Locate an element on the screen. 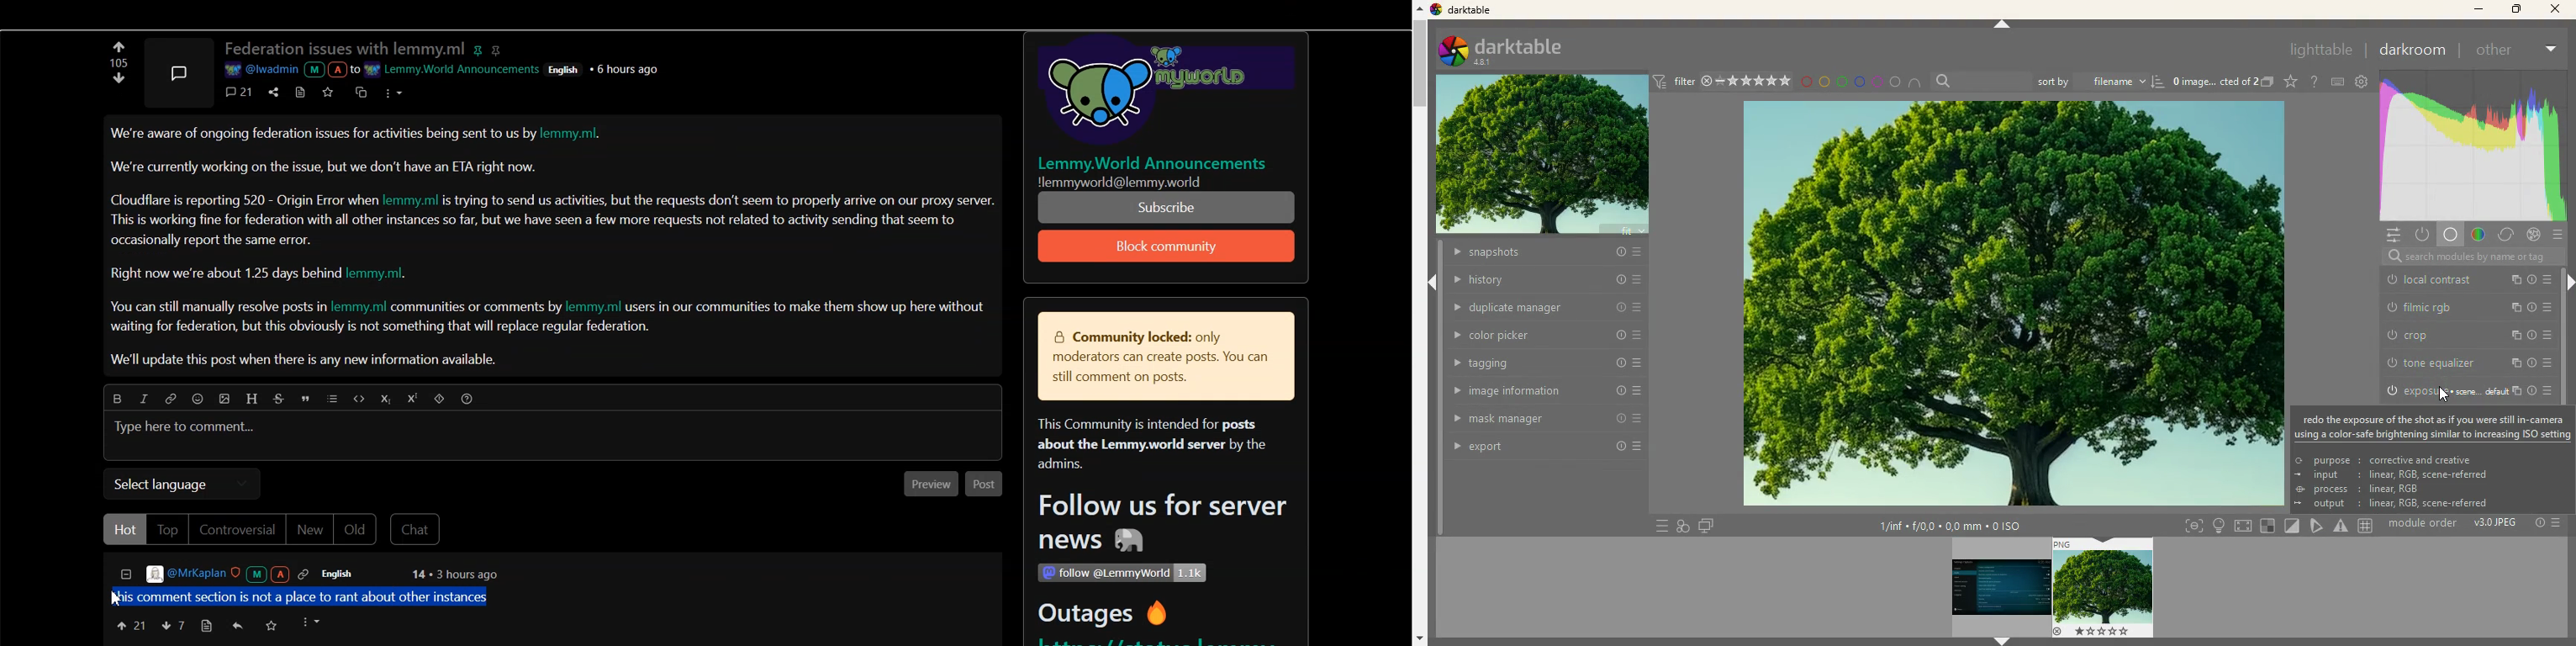 The width and height of the screenshot is (2576, 672). hyperlink is located at coordinates (499, 49).